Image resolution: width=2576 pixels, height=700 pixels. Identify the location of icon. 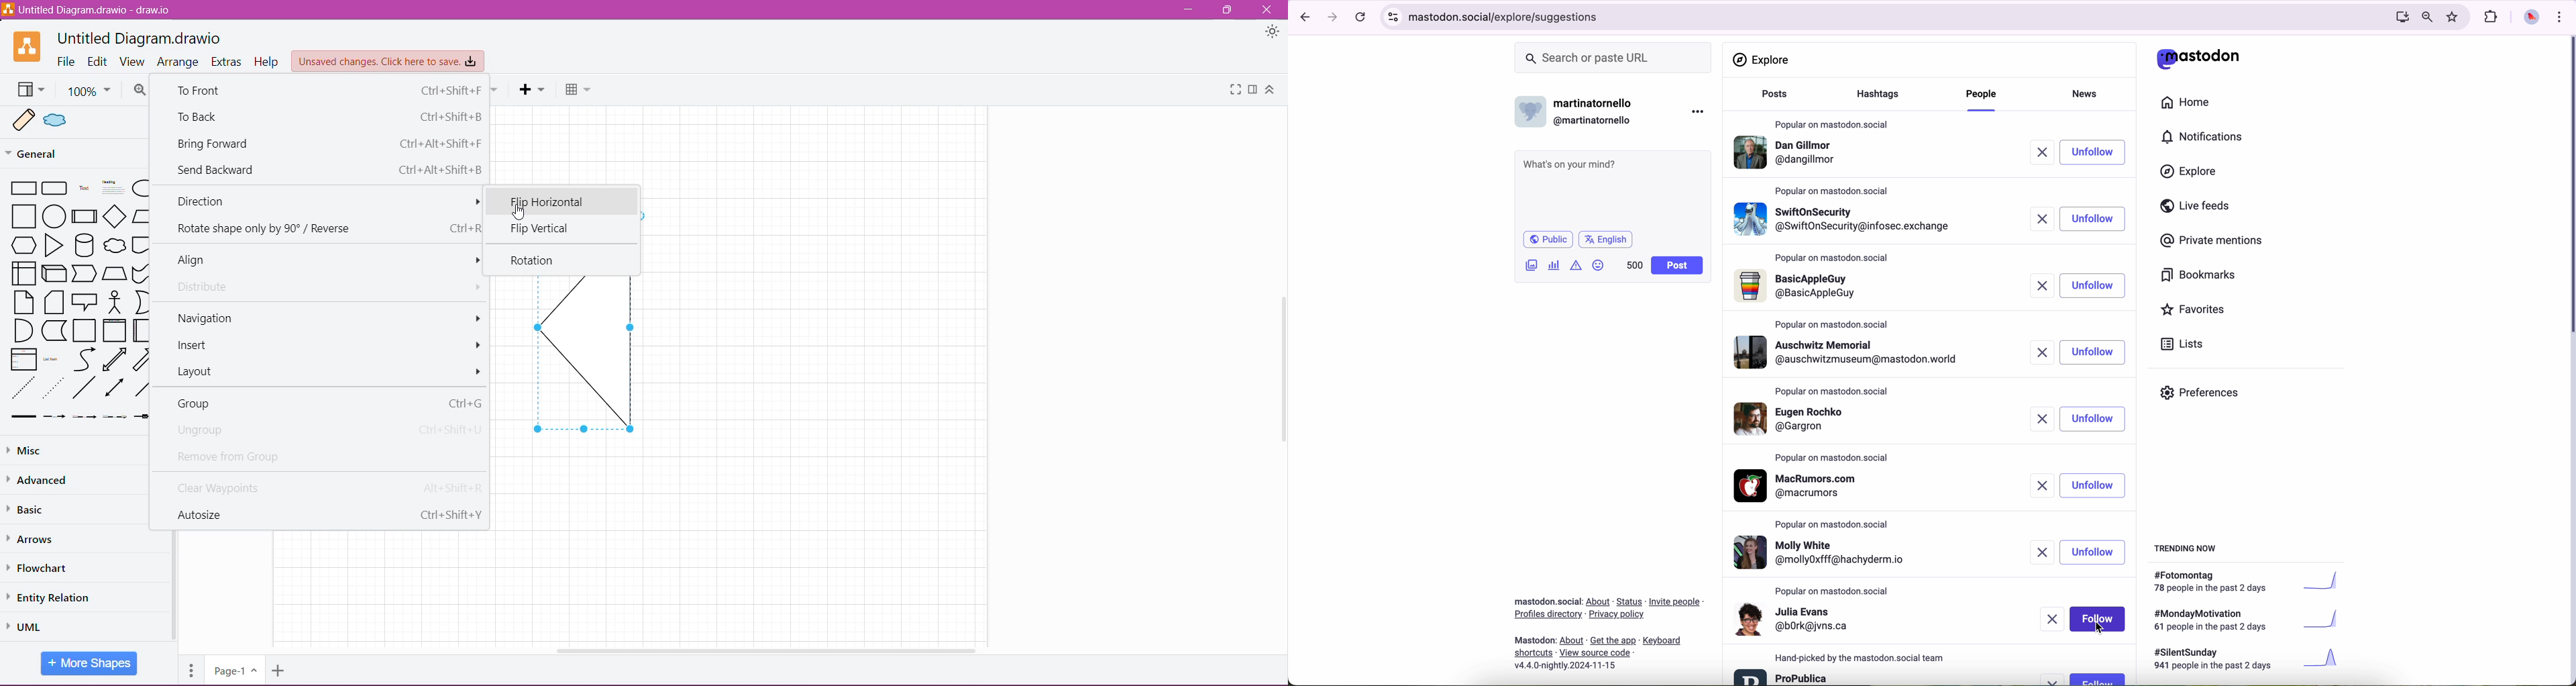
(1577, 265).